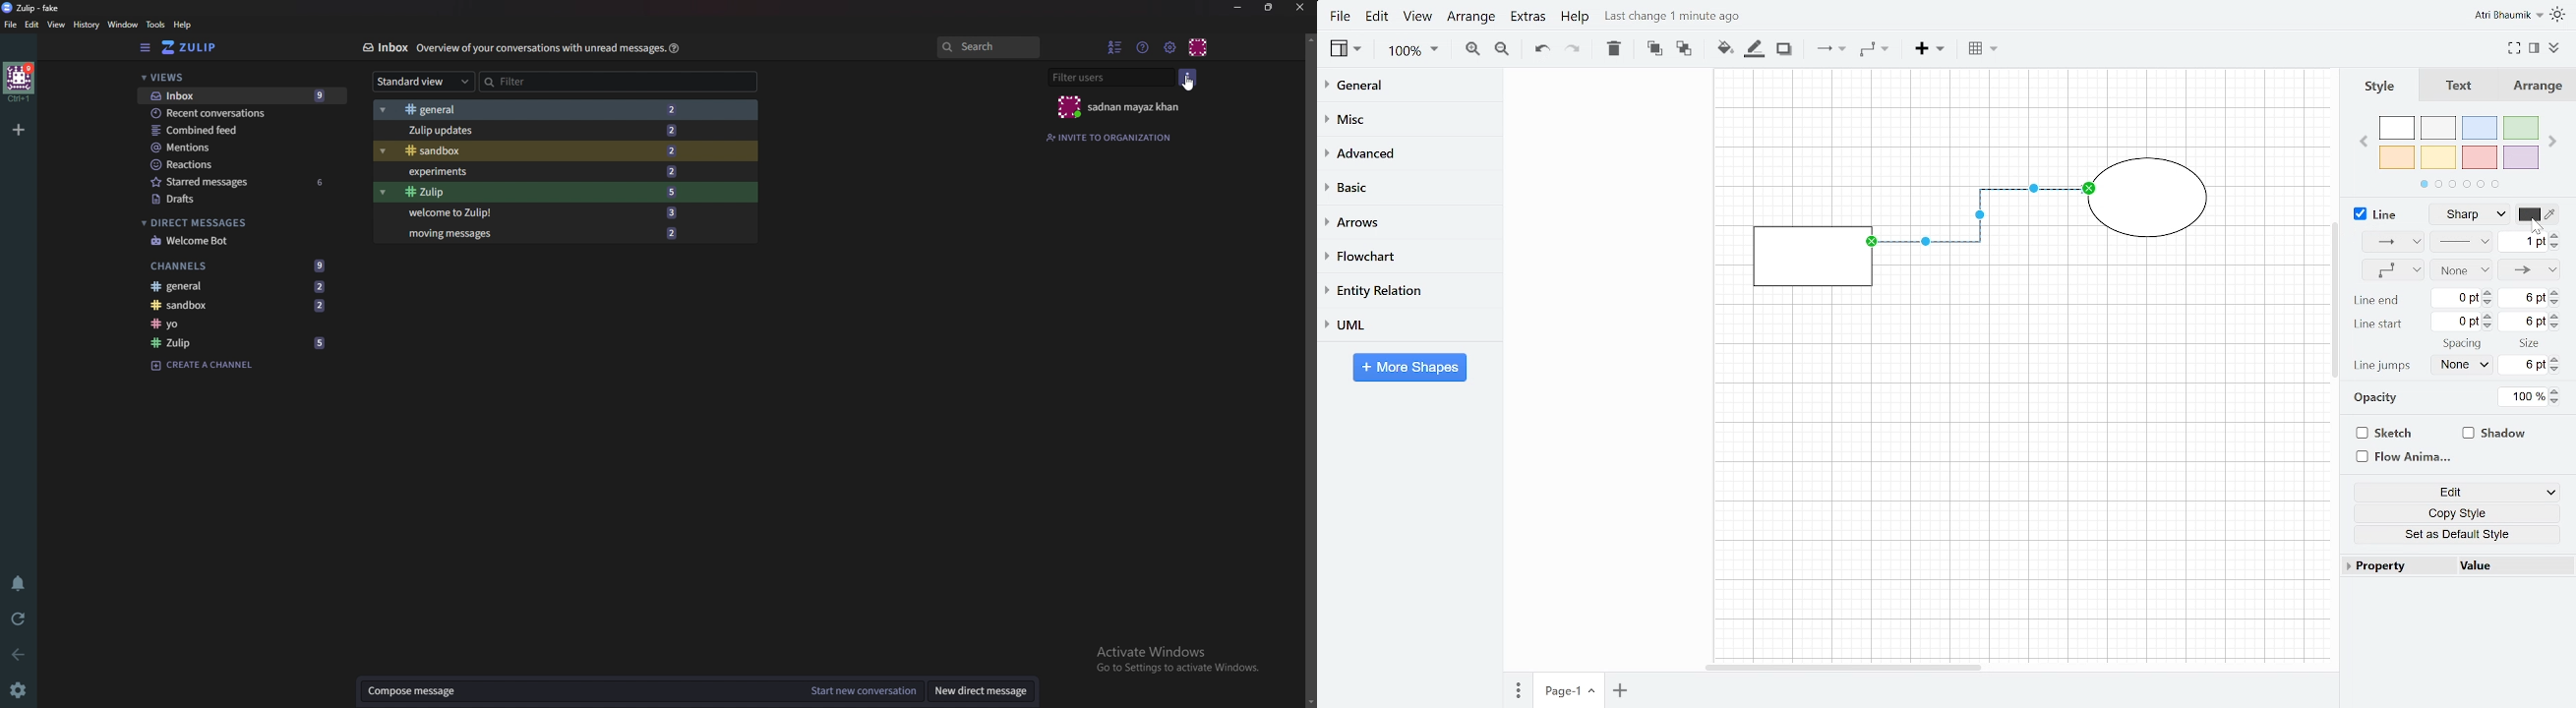 The width and height of the screenshot is (2576, 728). Describe the element at coordinates (2457, 185) in the screenshot. I see `pages in color` at that location.